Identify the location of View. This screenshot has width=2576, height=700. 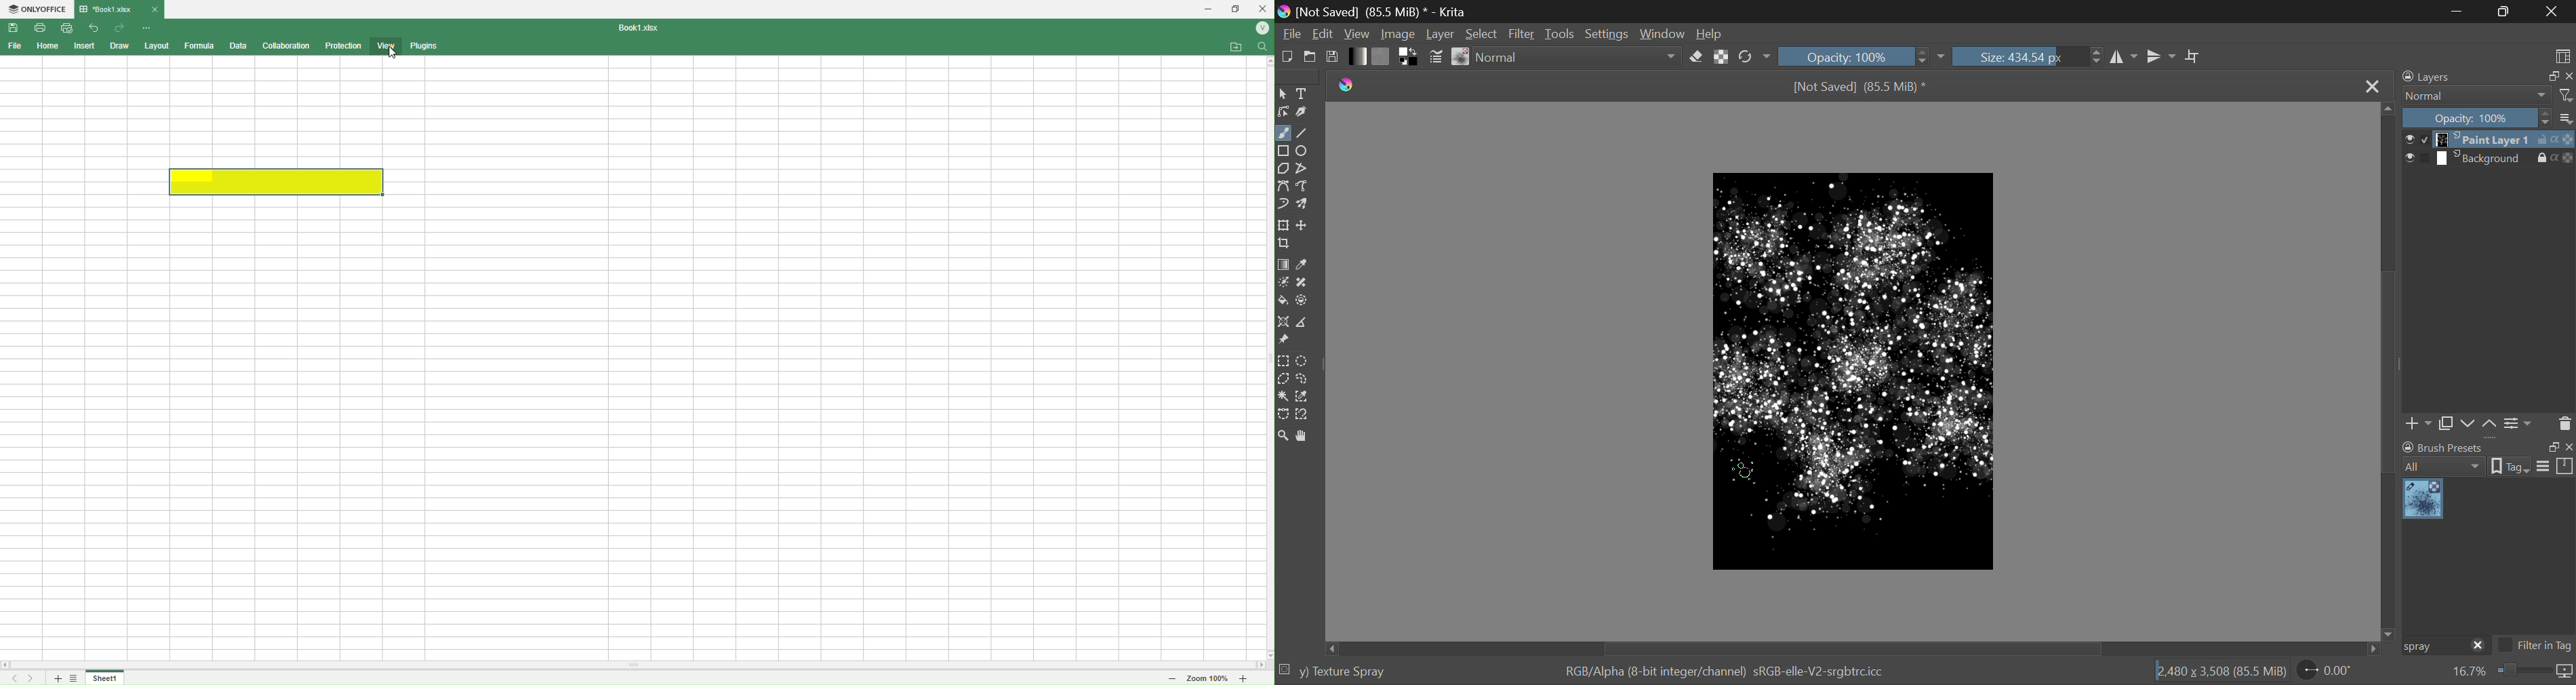
(386, 47).